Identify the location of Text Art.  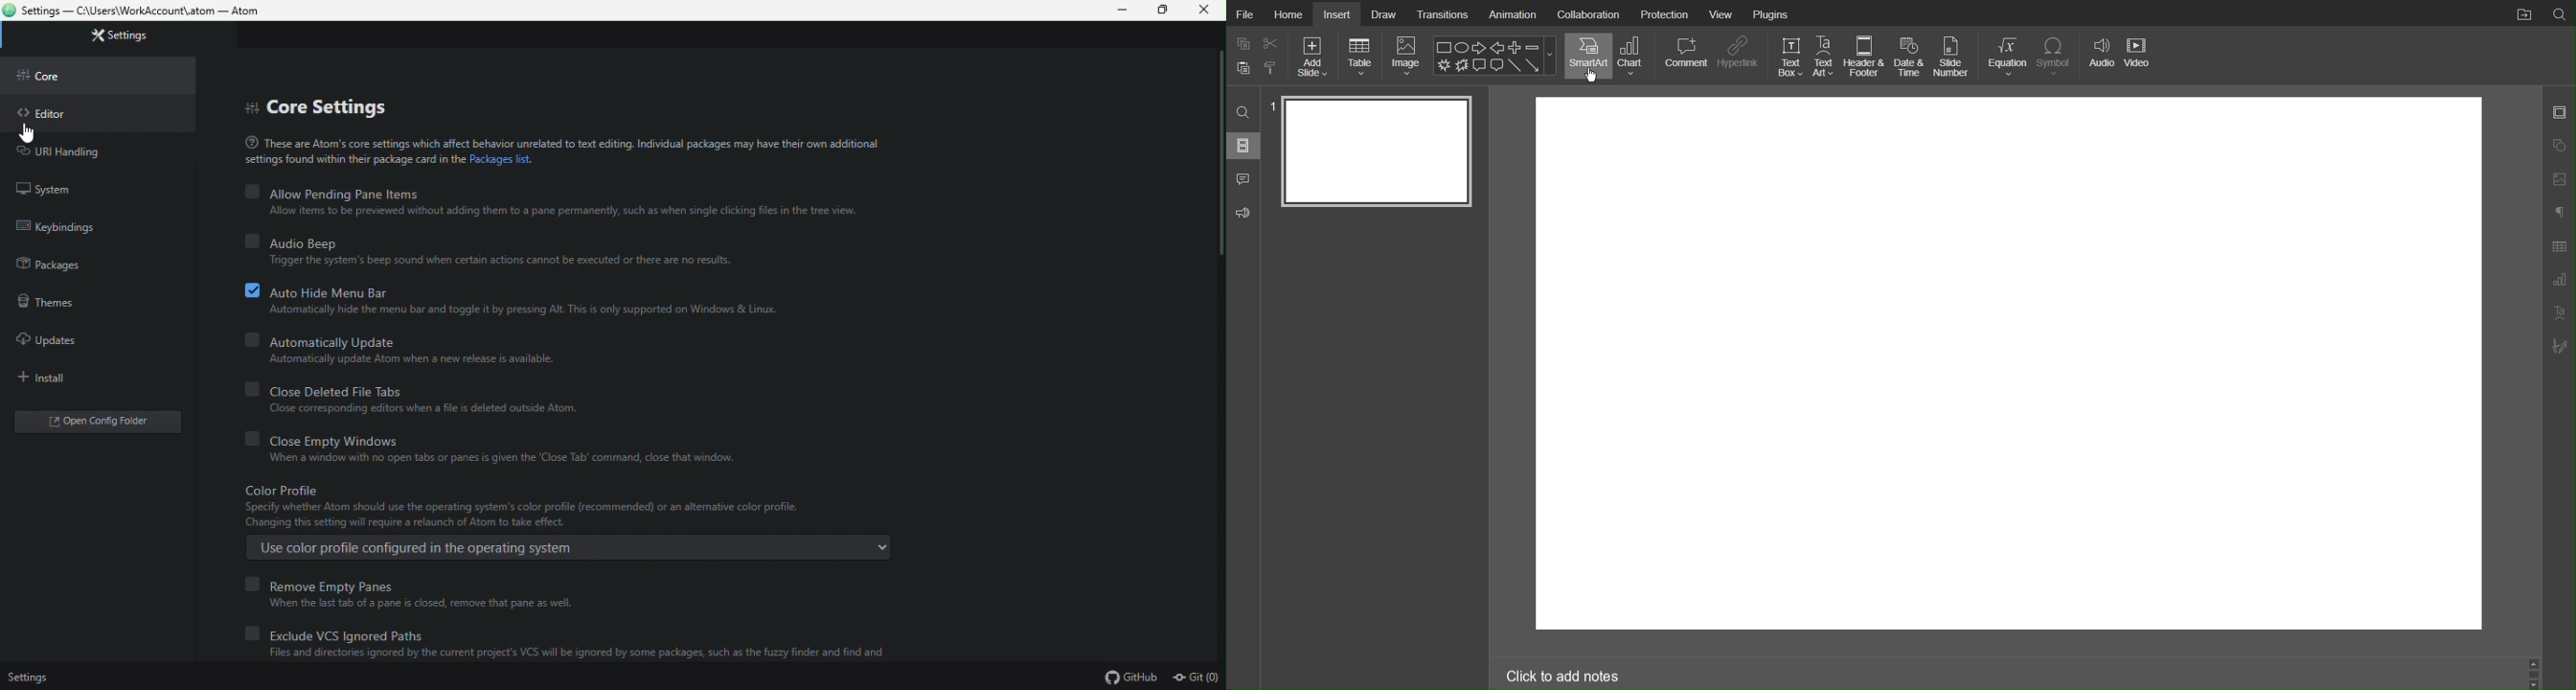
(1824, 58).